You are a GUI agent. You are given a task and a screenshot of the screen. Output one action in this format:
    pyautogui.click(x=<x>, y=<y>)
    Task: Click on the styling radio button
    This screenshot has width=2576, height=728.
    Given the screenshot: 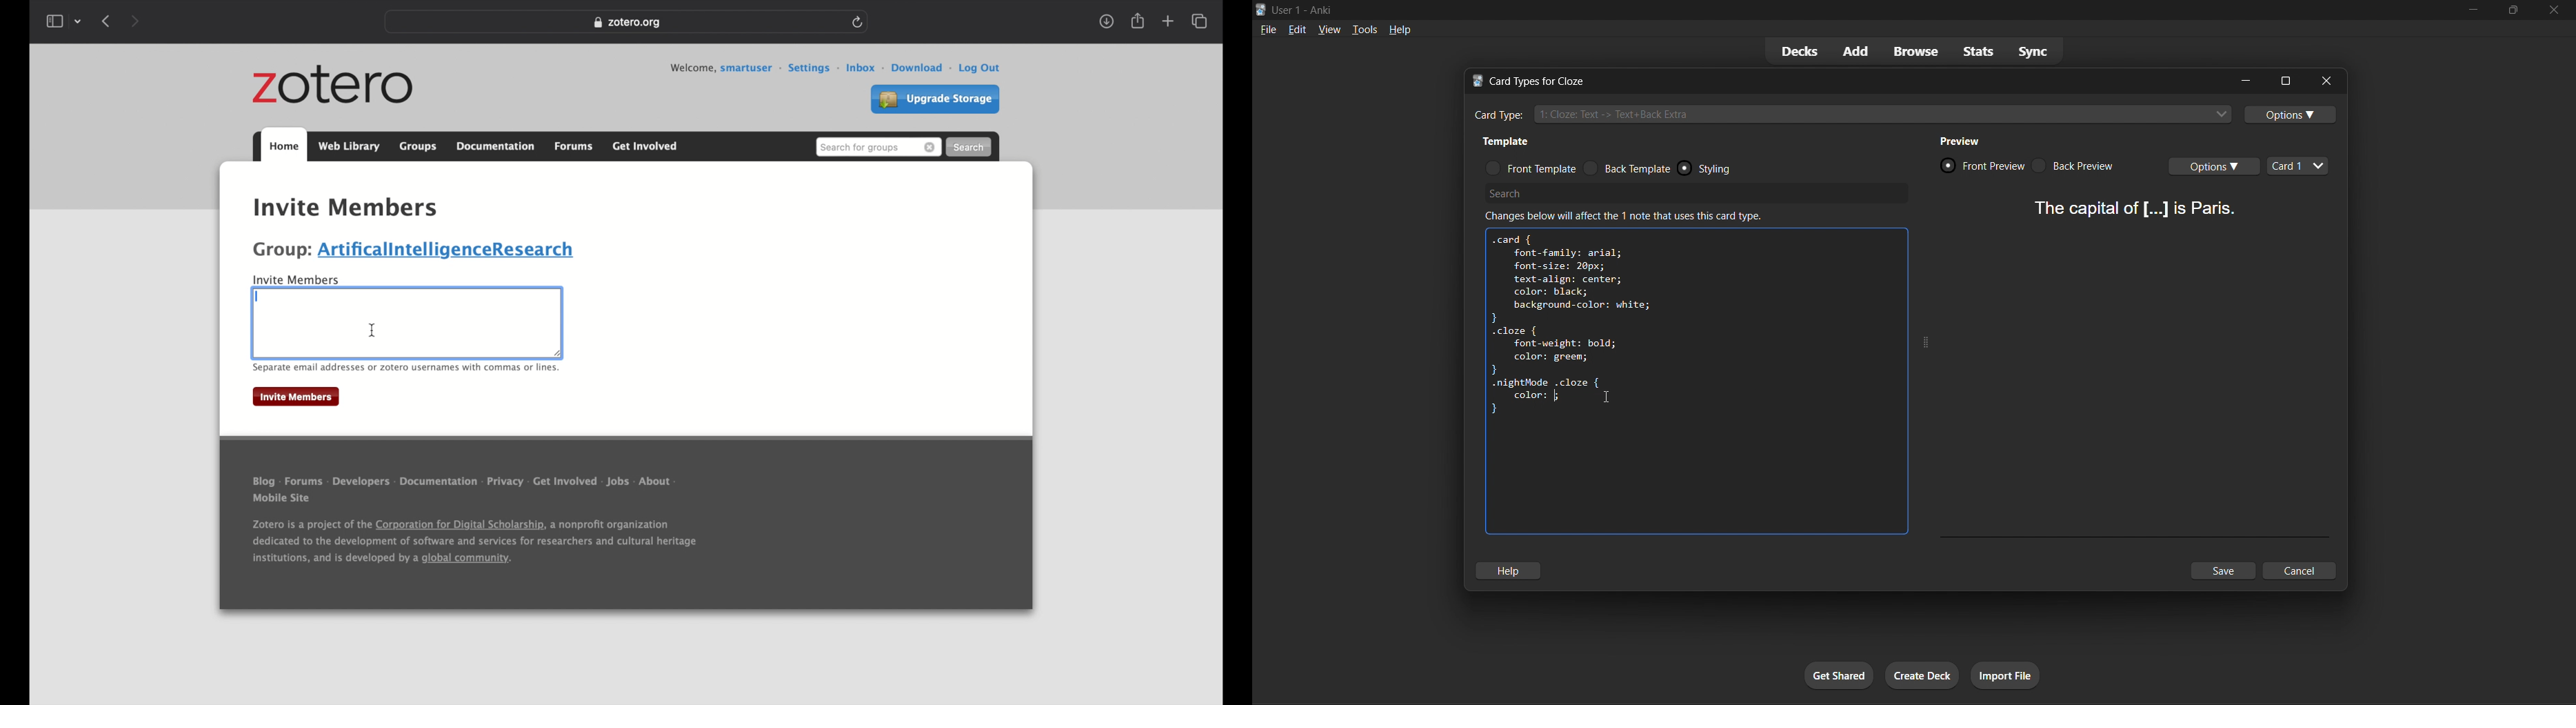 What is the action you would take?
    pyautogui.click(x=1735, y=168)
    